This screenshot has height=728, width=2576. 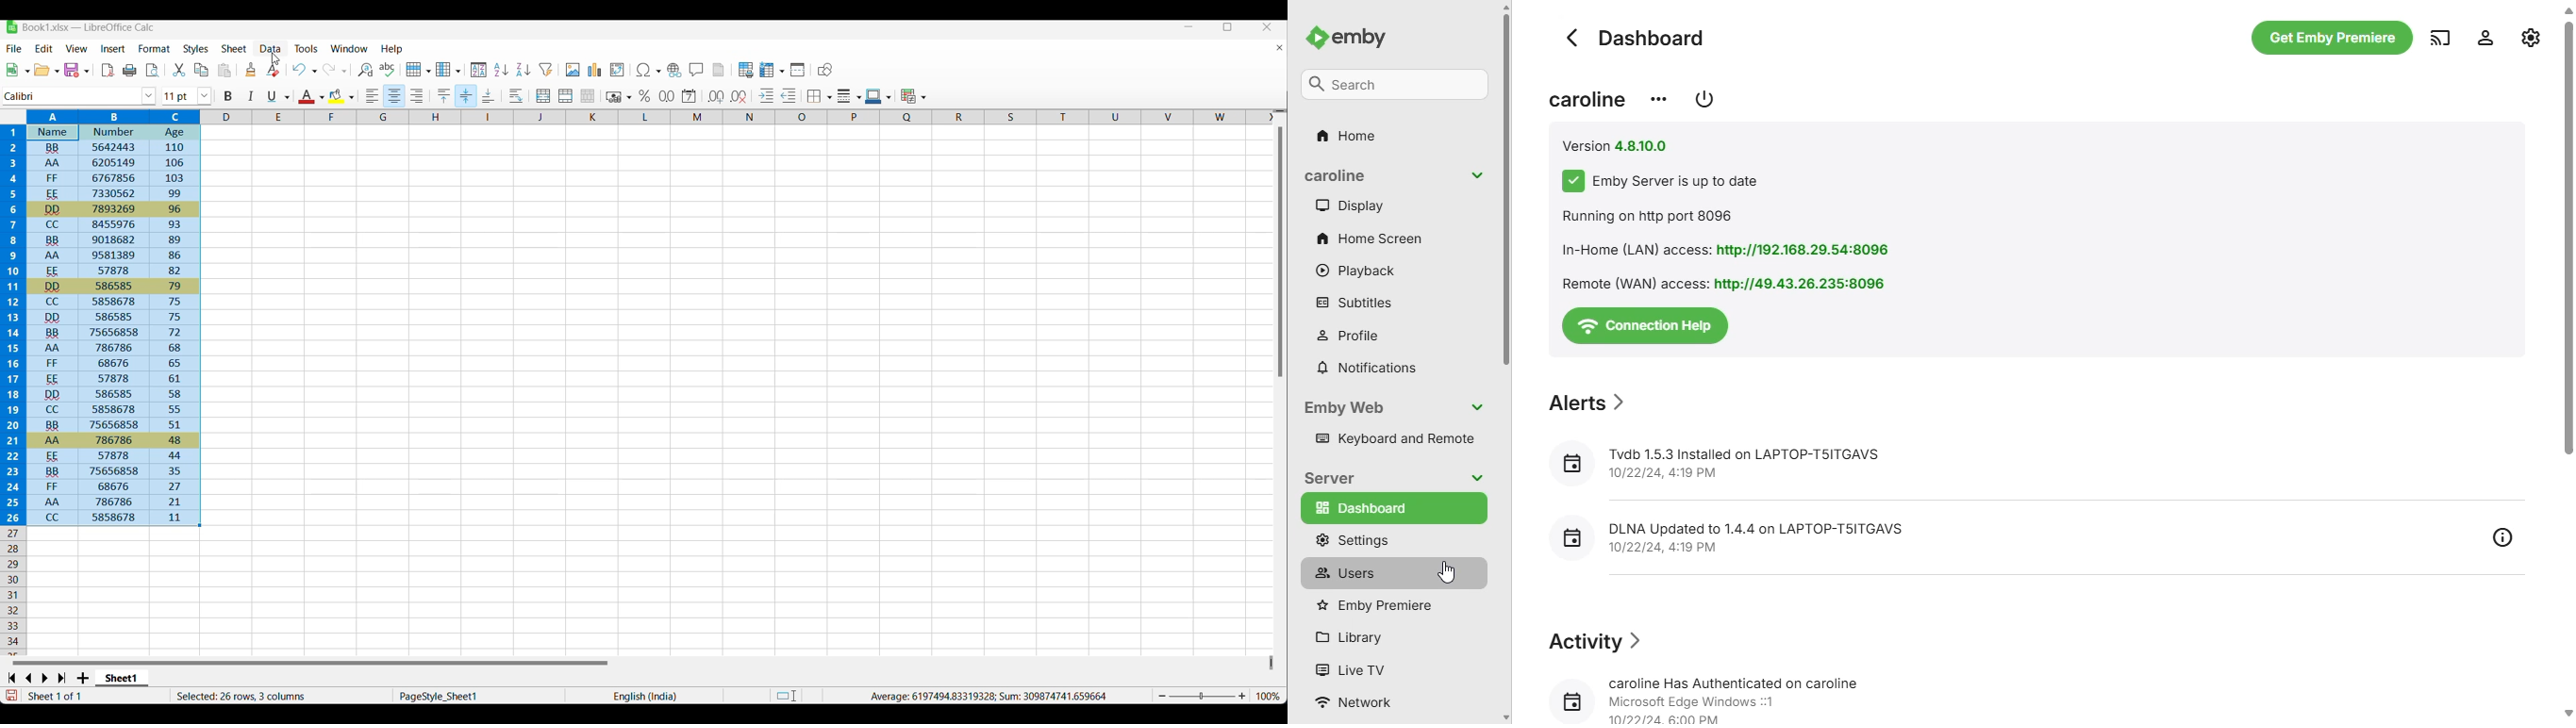 I want to click on Insert image, so click(x=573, y=69).